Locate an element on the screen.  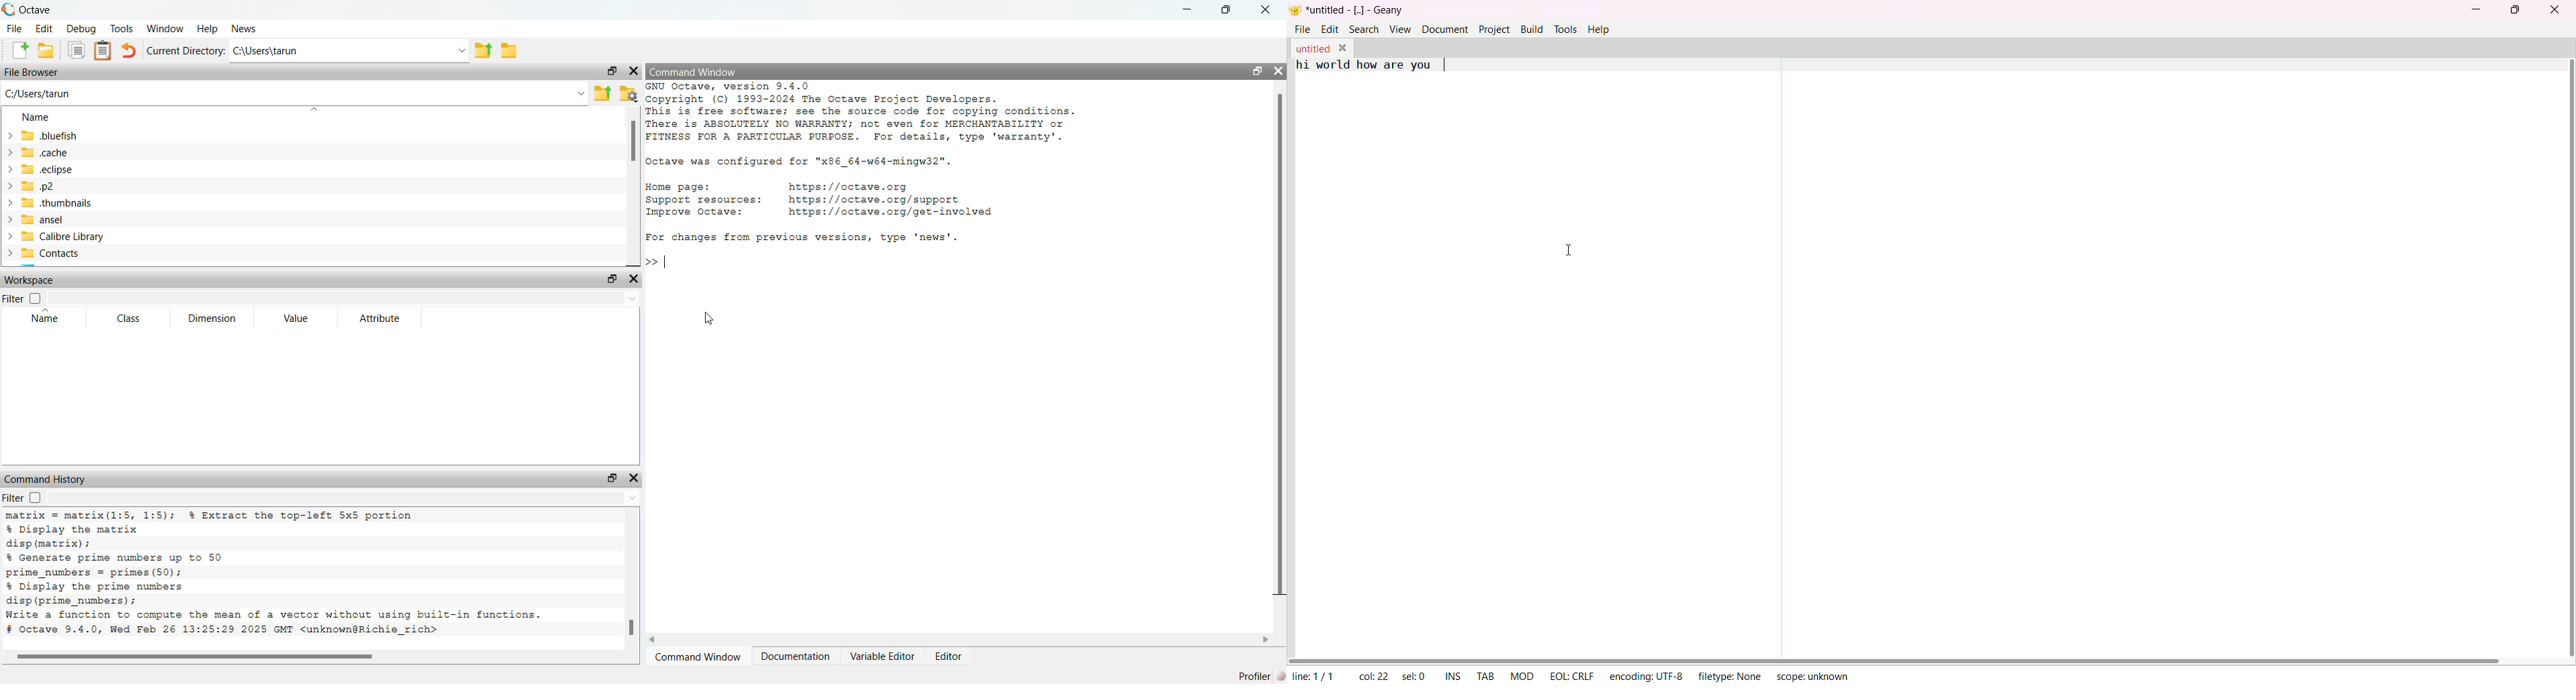
Drop-down  is located at coordinates (633, 300).